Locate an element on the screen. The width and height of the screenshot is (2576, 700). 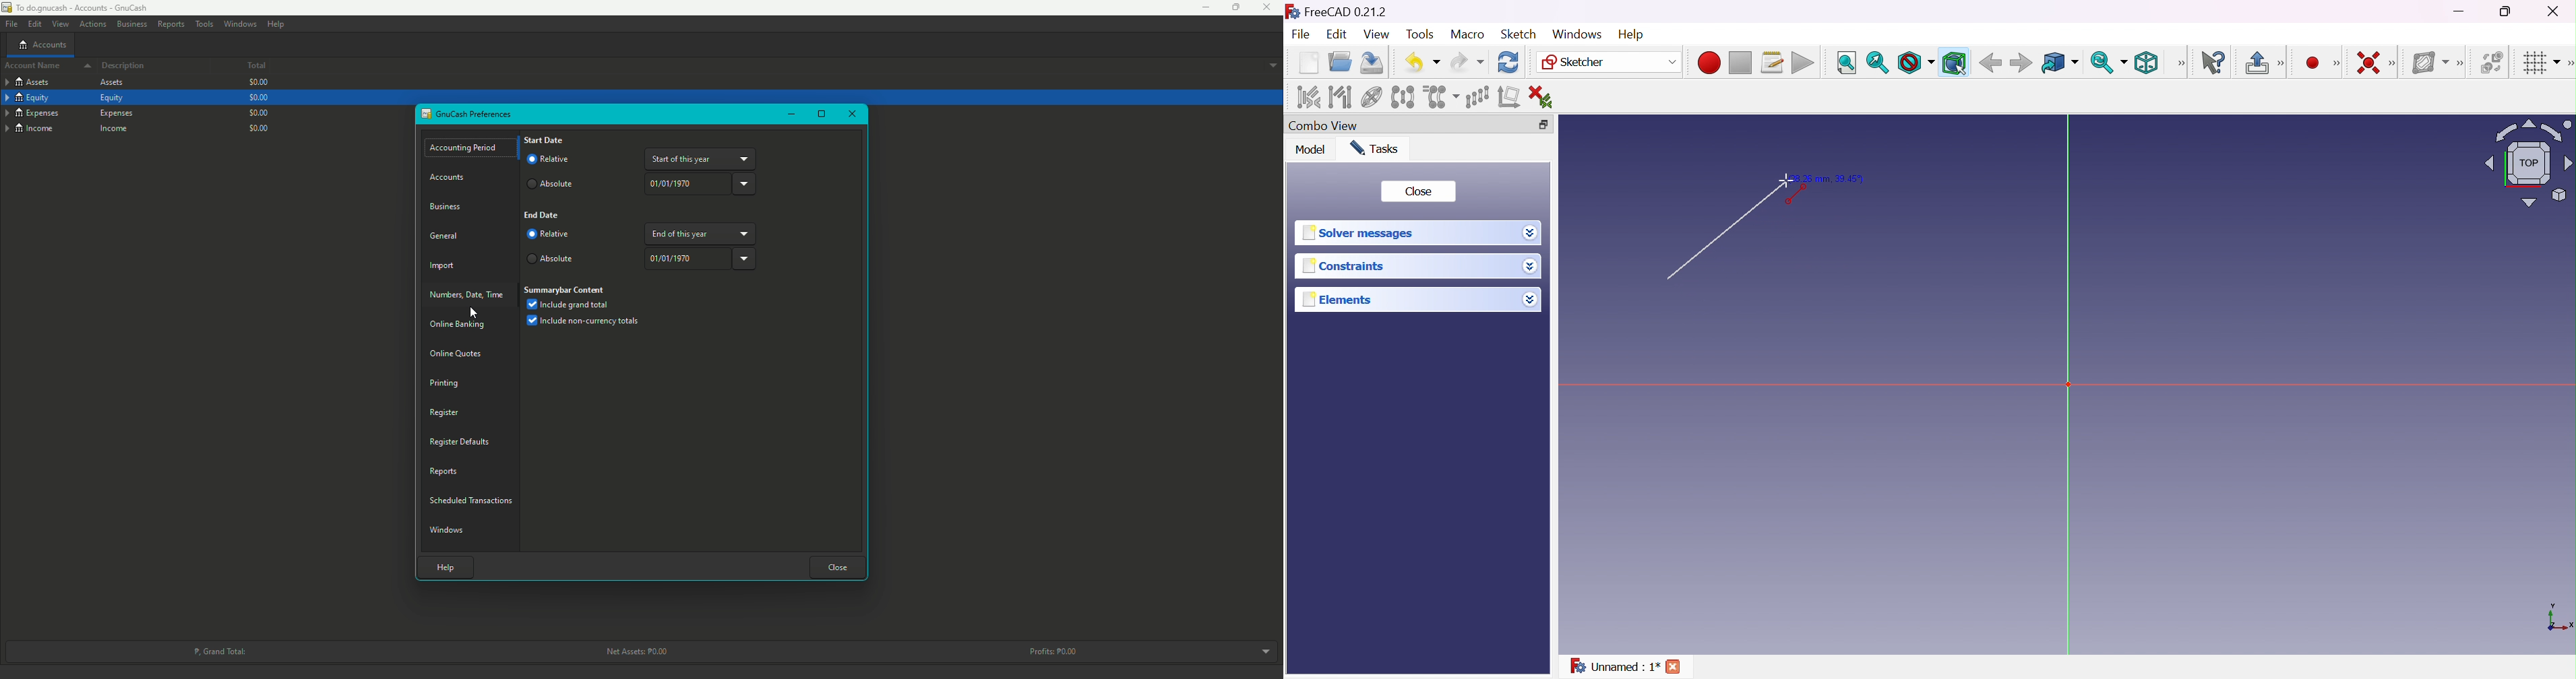
Restore down is located at coordinates (2507, 12).